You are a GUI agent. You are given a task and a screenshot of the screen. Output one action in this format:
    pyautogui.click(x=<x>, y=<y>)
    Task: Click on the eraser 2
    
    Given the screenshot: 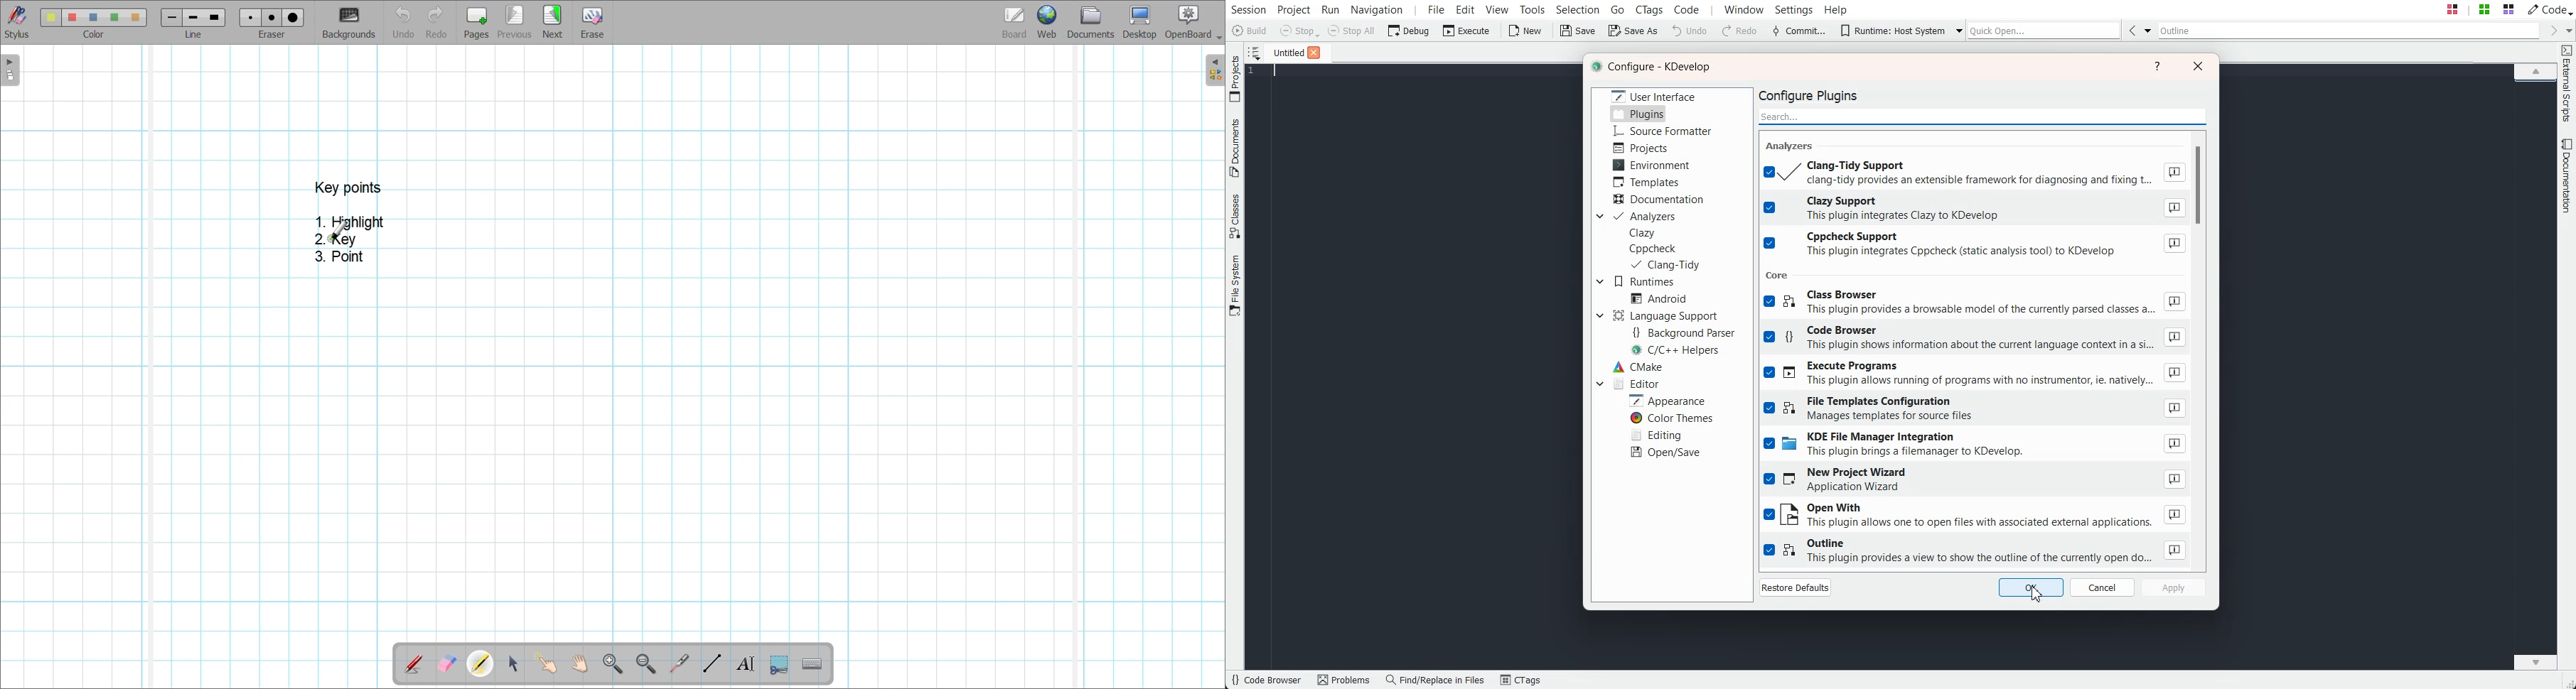 What is the action you would take?
    pyautogui.click(x=271, y=17)
    